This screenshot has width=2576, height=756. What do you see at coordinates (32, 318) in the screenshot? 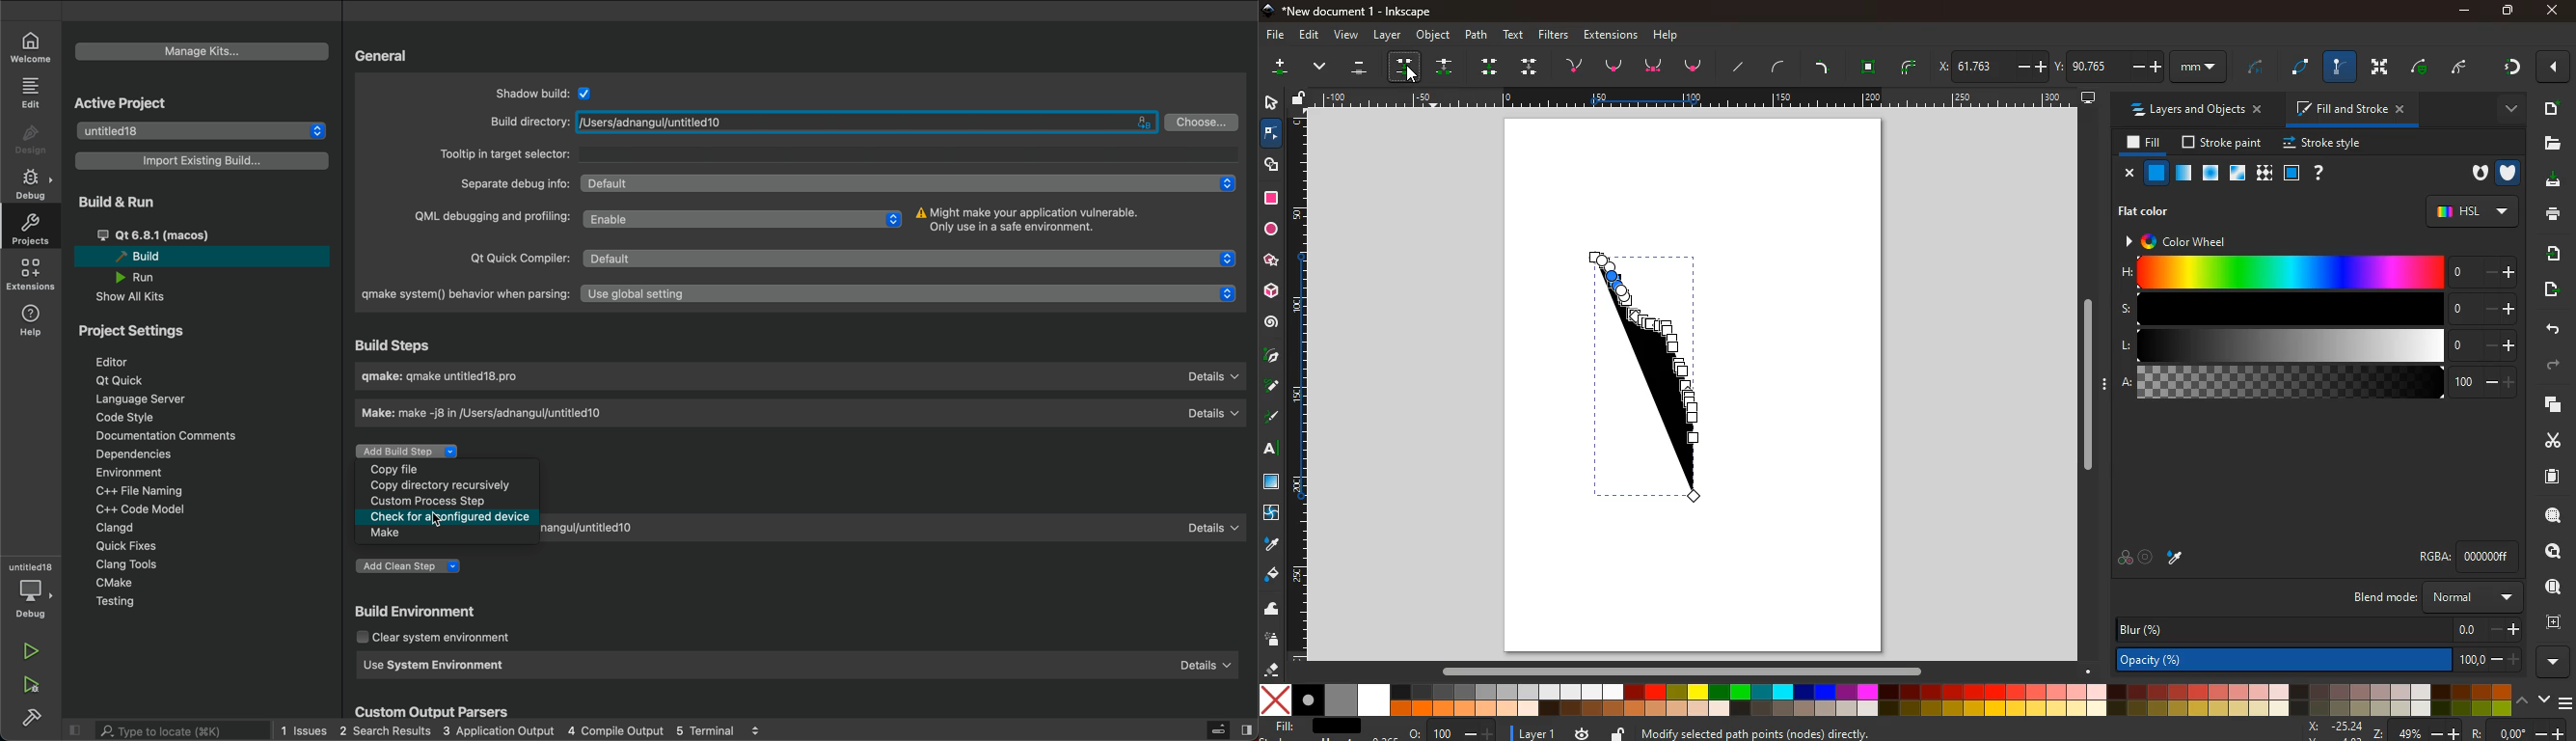
I see `help` at bounding box center [32, 318].